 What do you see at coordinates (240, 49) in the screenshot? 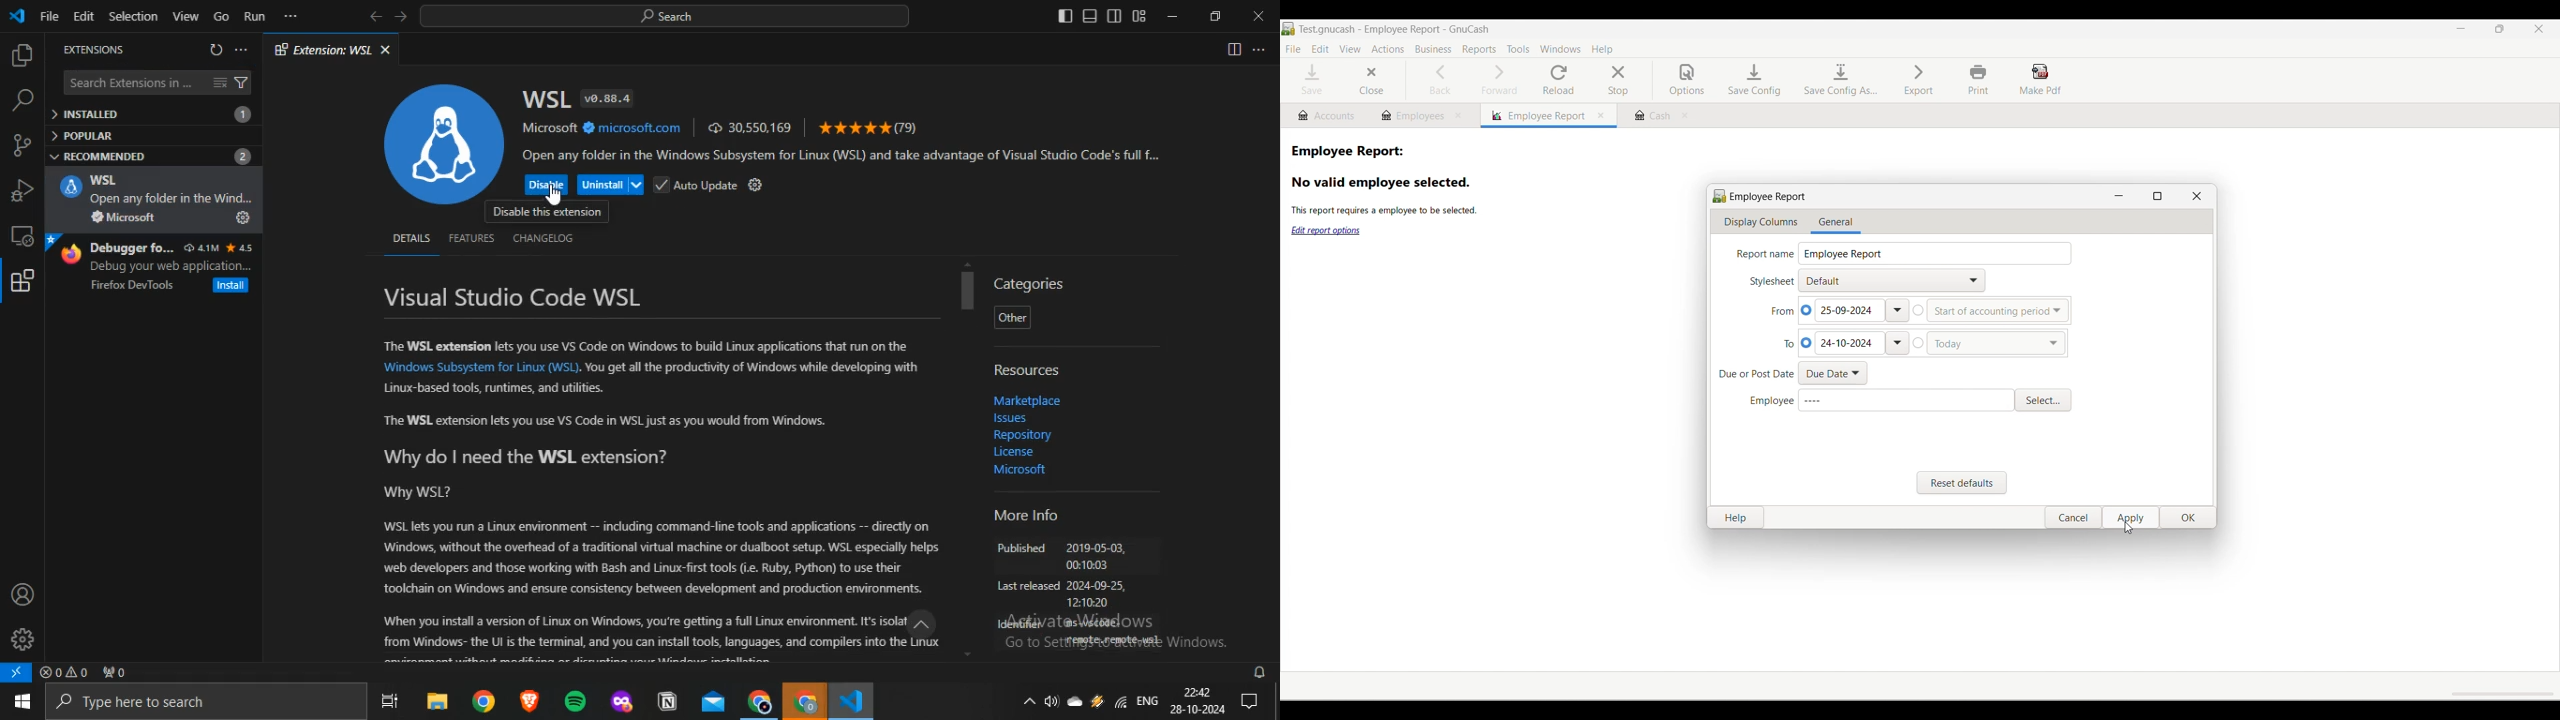
I see `more options` at bounding box center [240, 49].